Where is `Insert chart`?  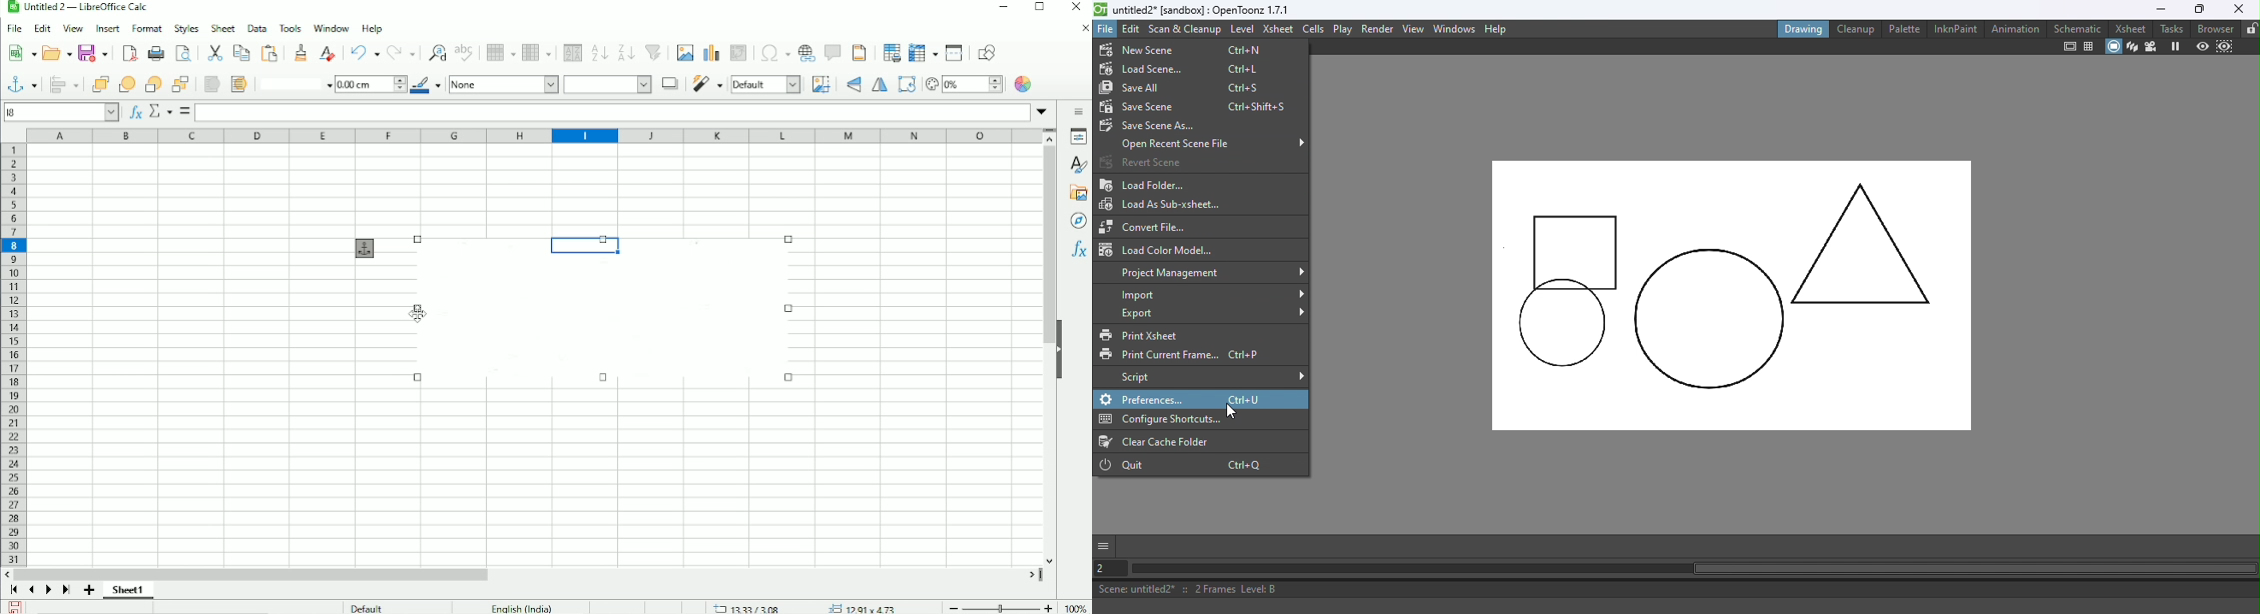 Insert chart is located at coordinates (710, 52).